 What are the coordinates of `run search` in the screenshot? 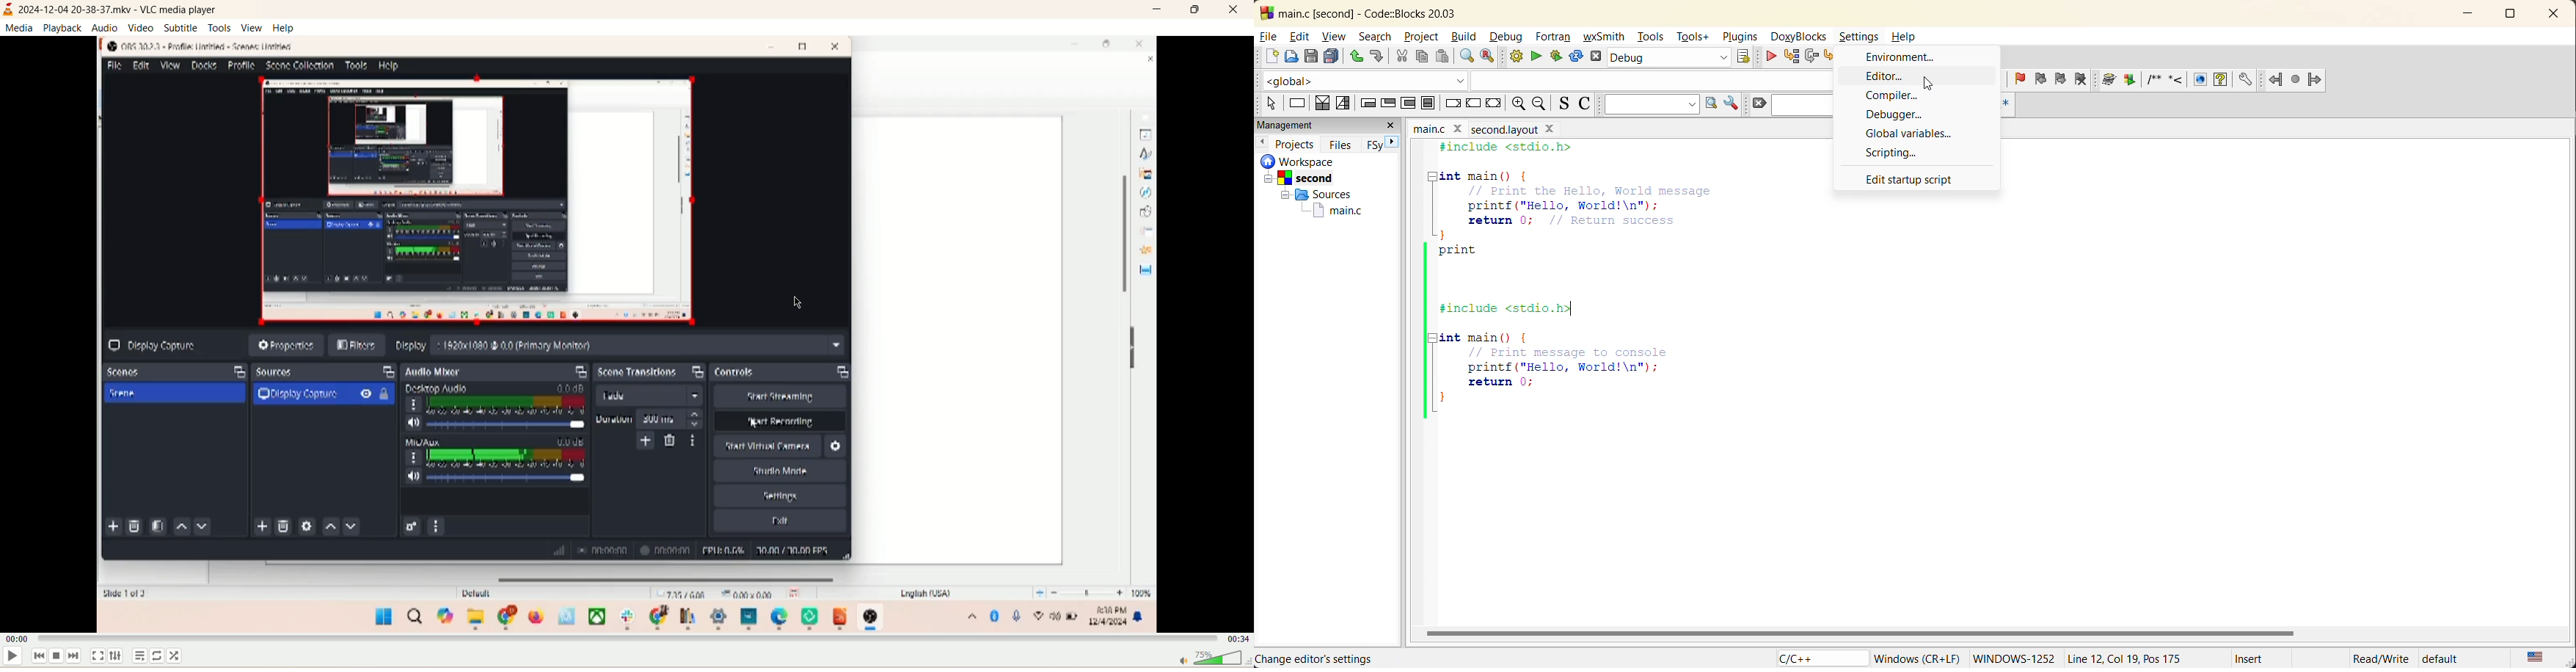 It's located at (1710, 104).